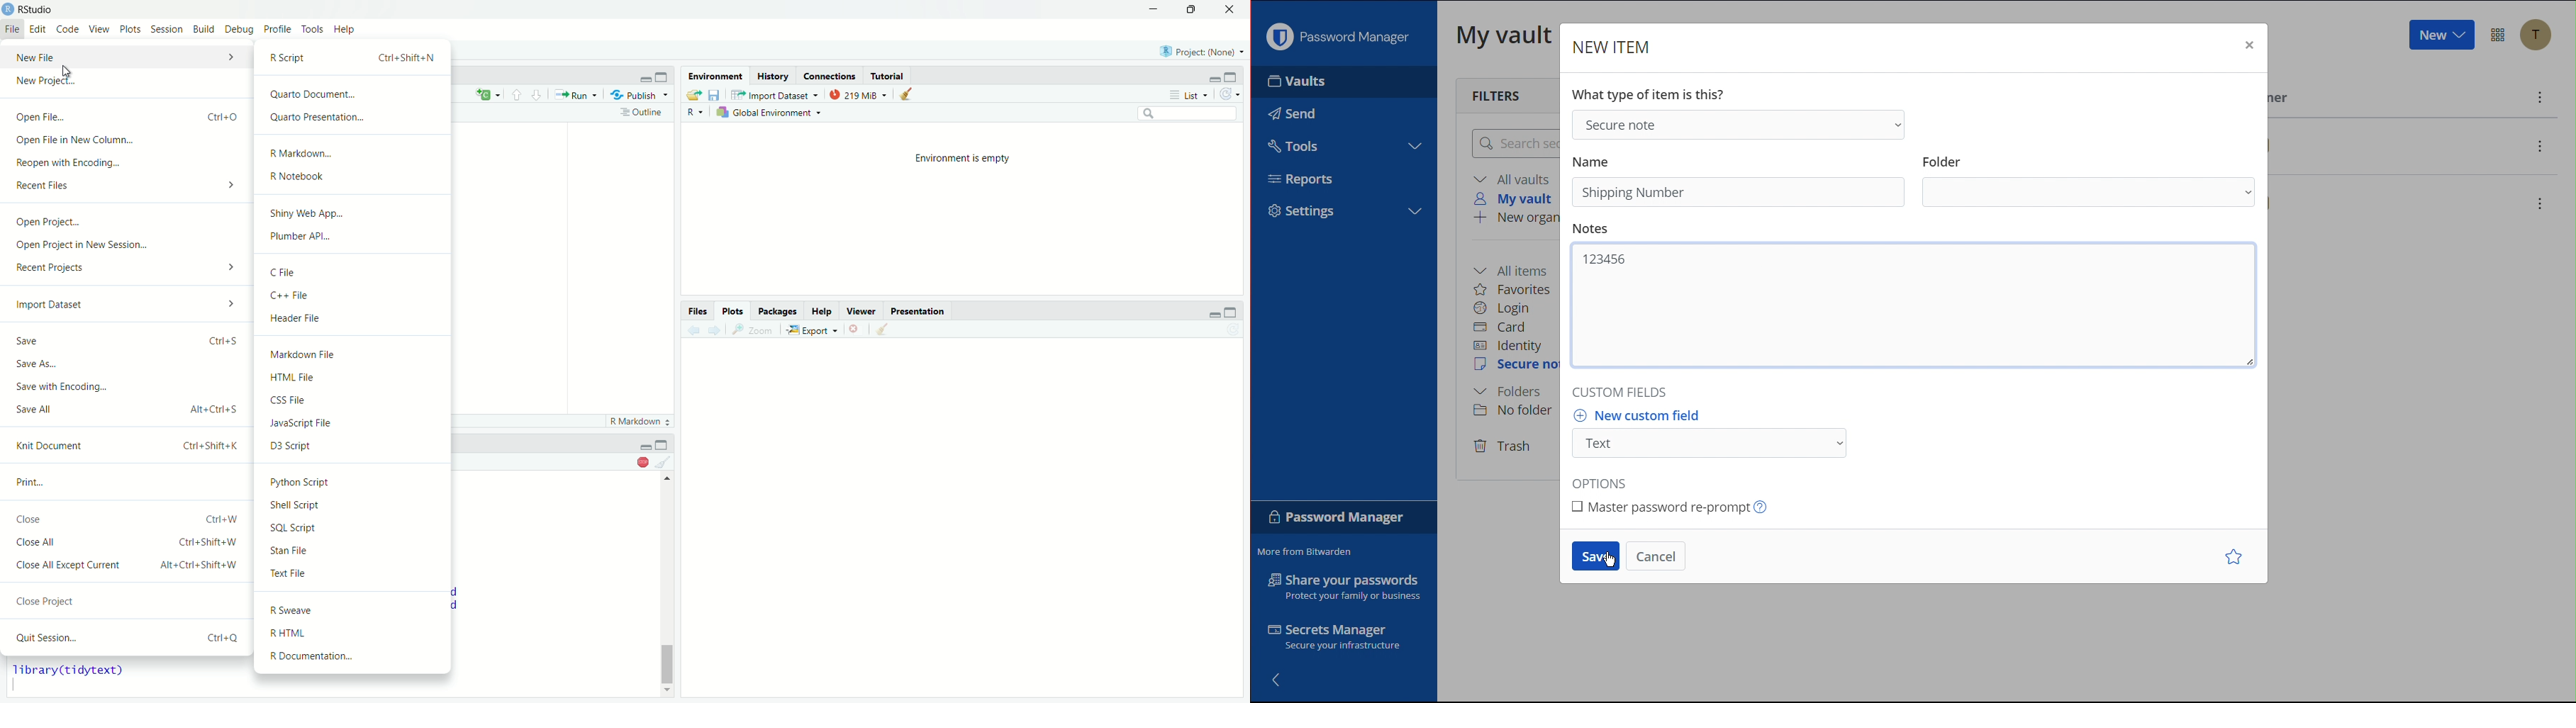 This screenshot has width=2576, height=728. Describe the element at coordinates (125, 304) in the screenshot. I see `Import Dataset` at that location.